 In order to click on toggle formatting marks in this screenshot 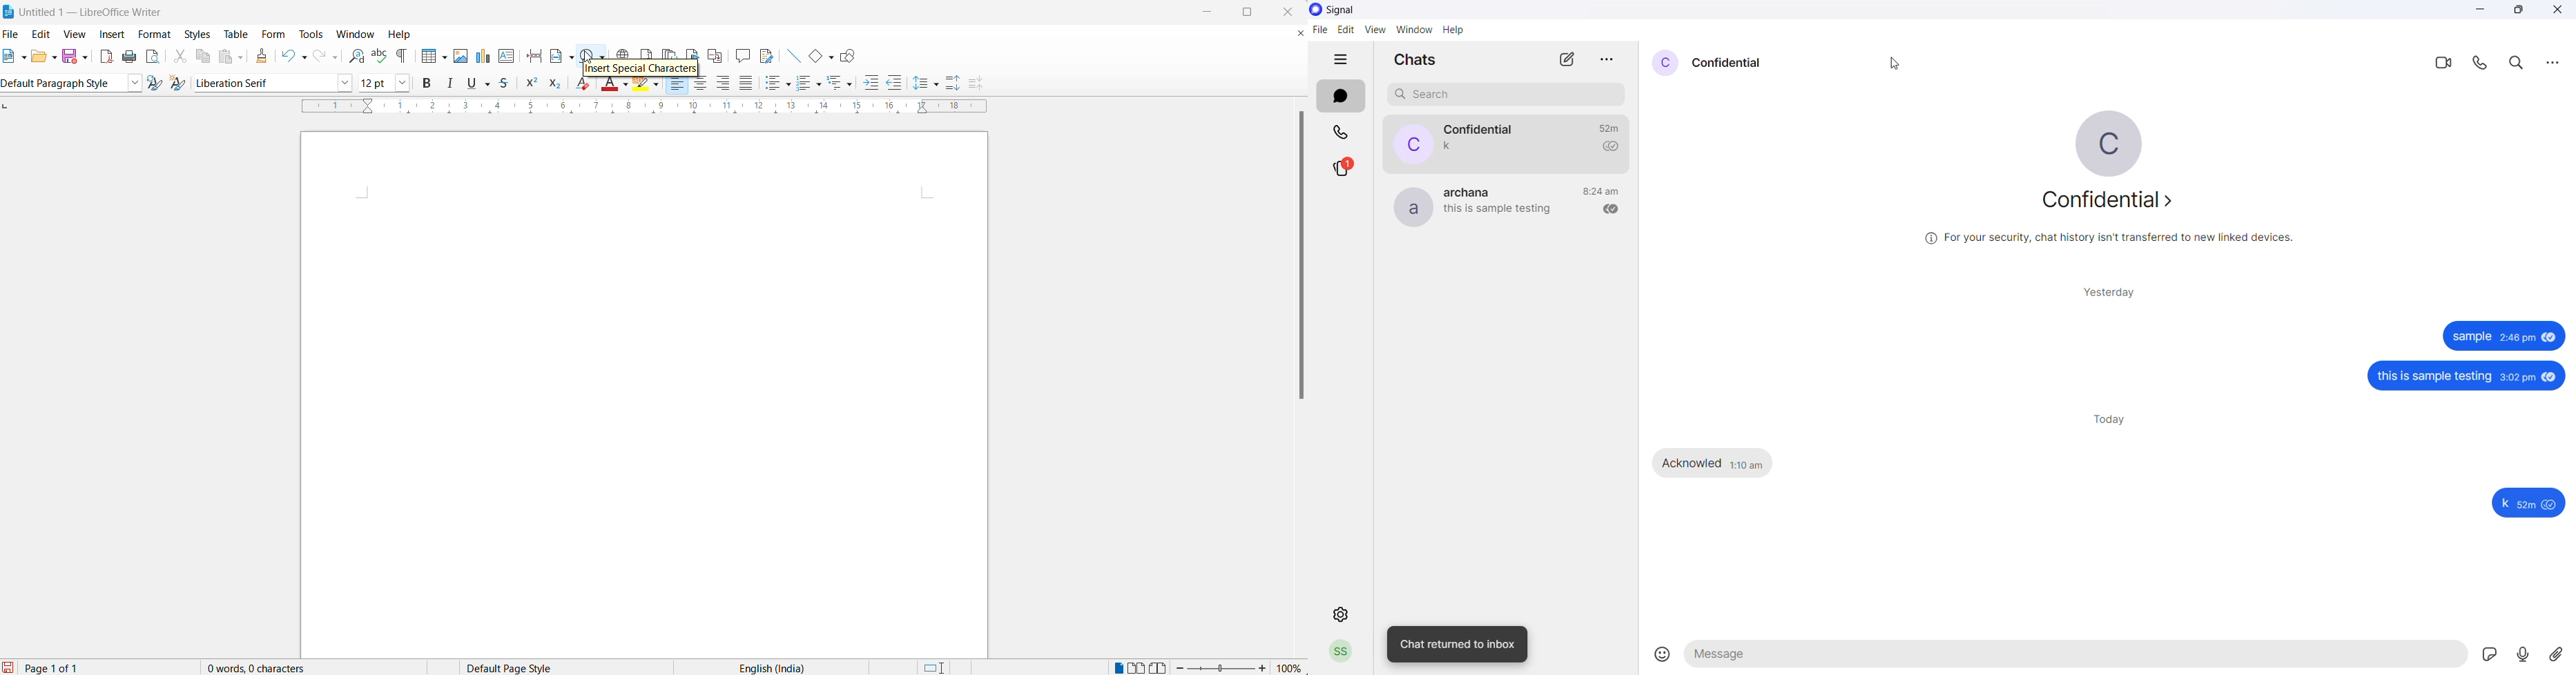, I will do `click(401, 57)`.